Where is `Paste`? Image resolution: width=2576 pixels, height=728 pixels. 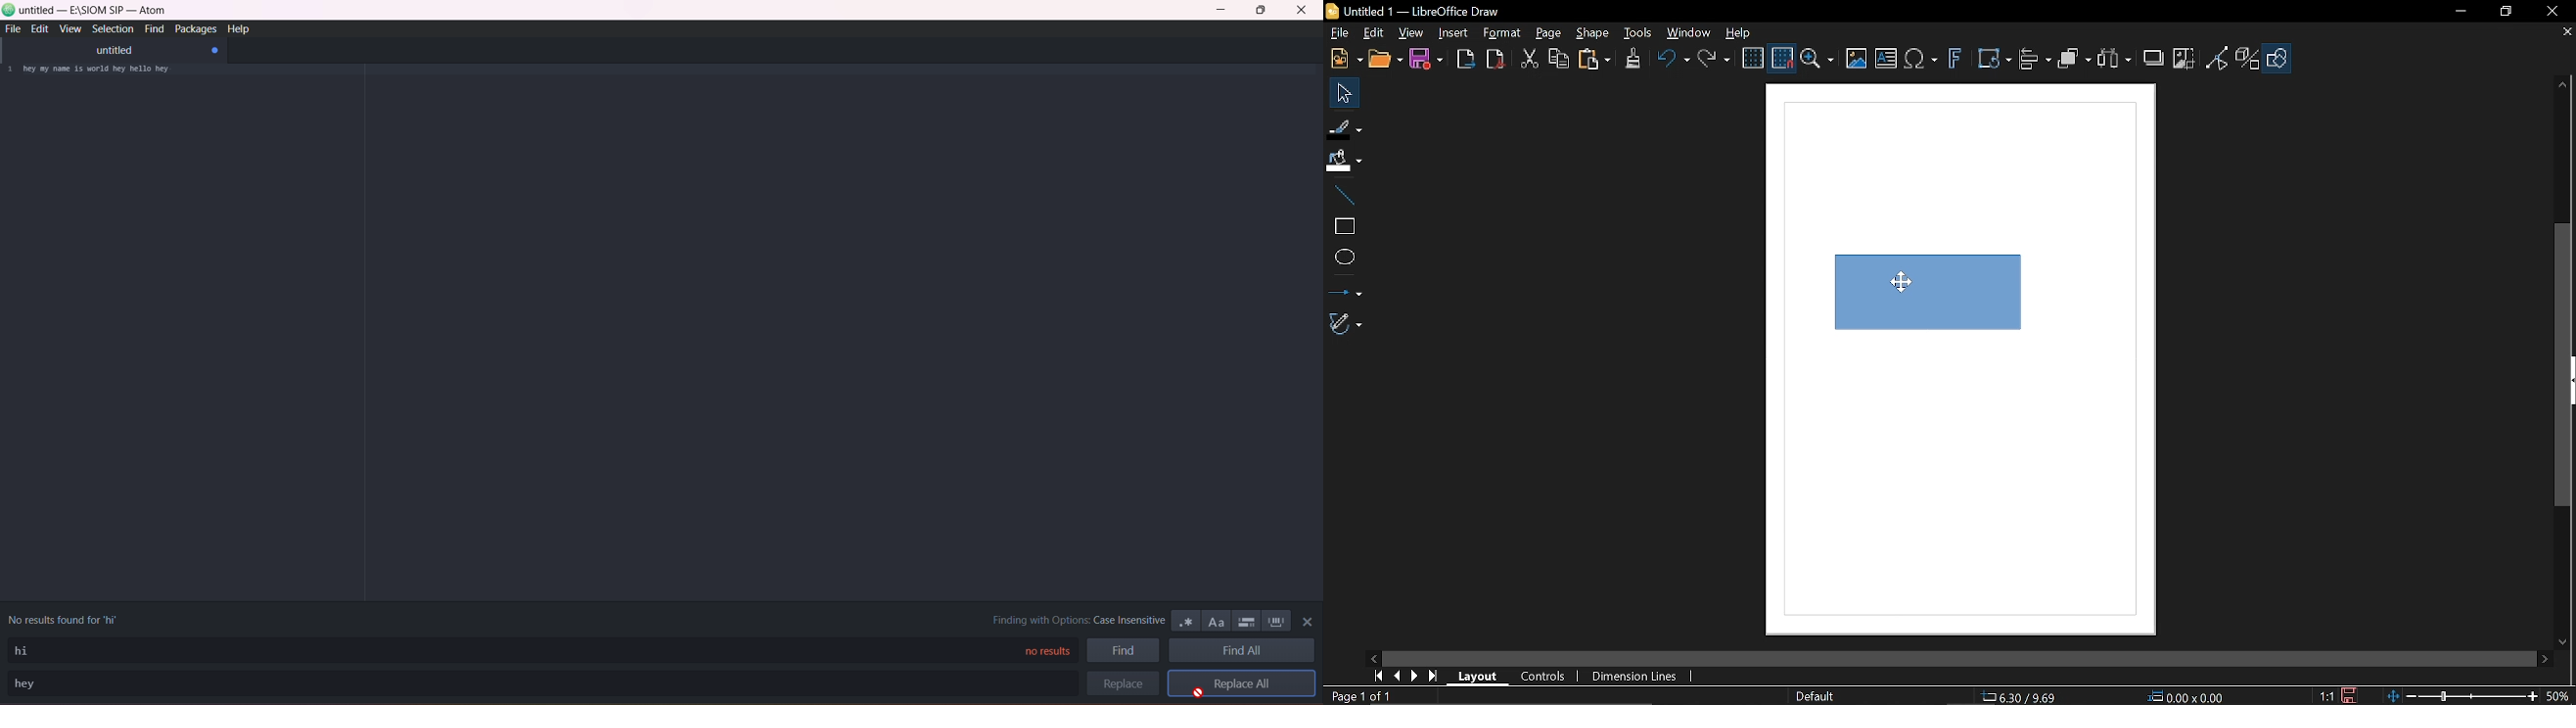
Paste is located at coordinates (1592, 61).